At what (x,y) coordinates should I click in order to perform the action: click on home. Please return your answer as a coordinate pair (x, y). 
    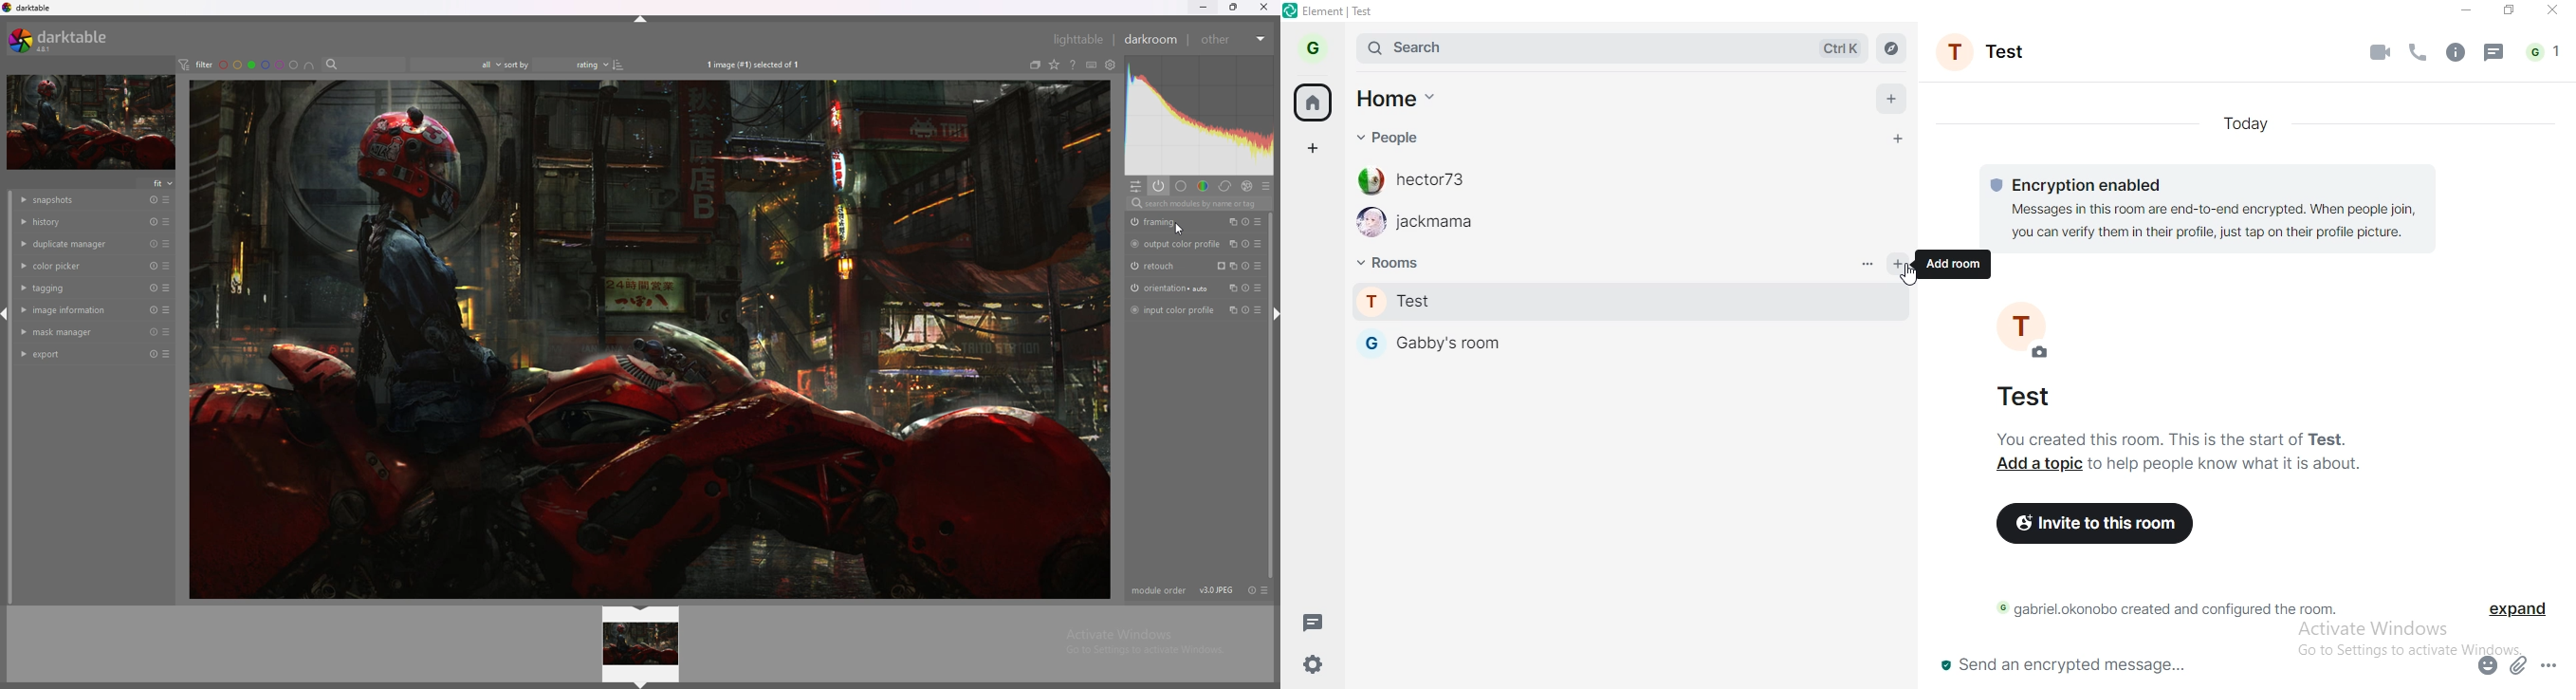
    Looking at the image, I should click on (1395, 98).